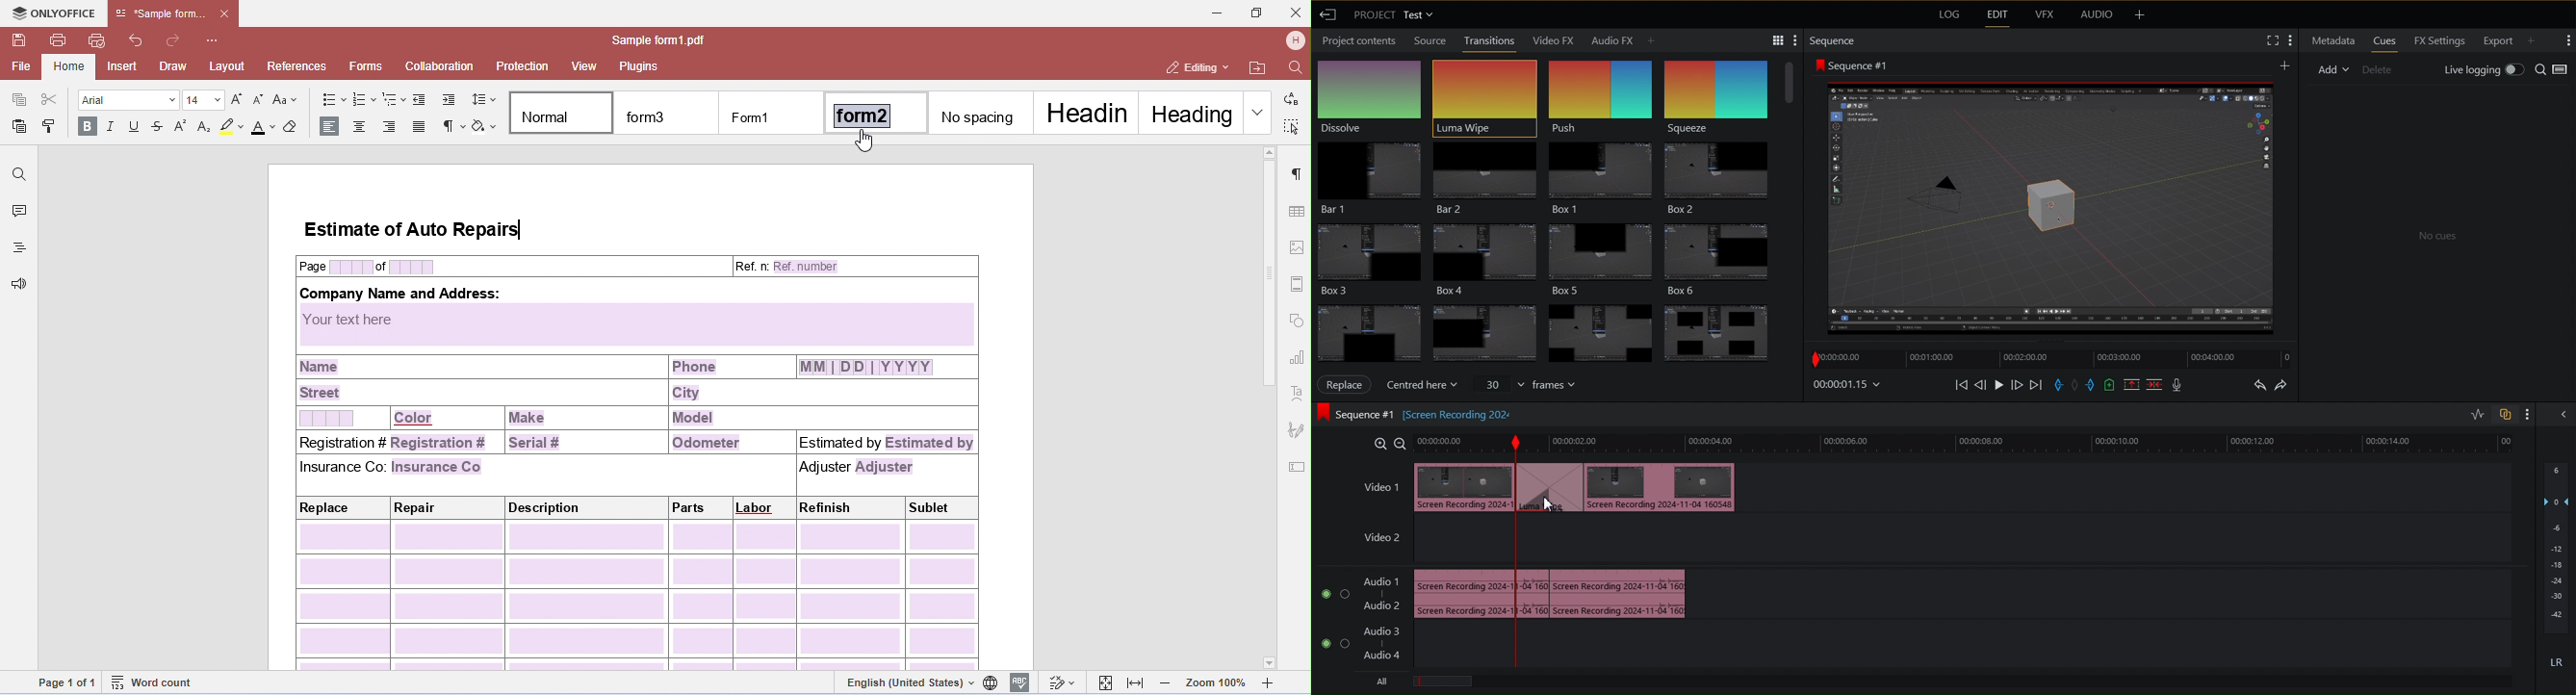 This screenshot has width=2576, height=700. What do you see at coordinates (1547, 328) in the screenshot?
I see `Transitions` at bounding box center [1547, 328].